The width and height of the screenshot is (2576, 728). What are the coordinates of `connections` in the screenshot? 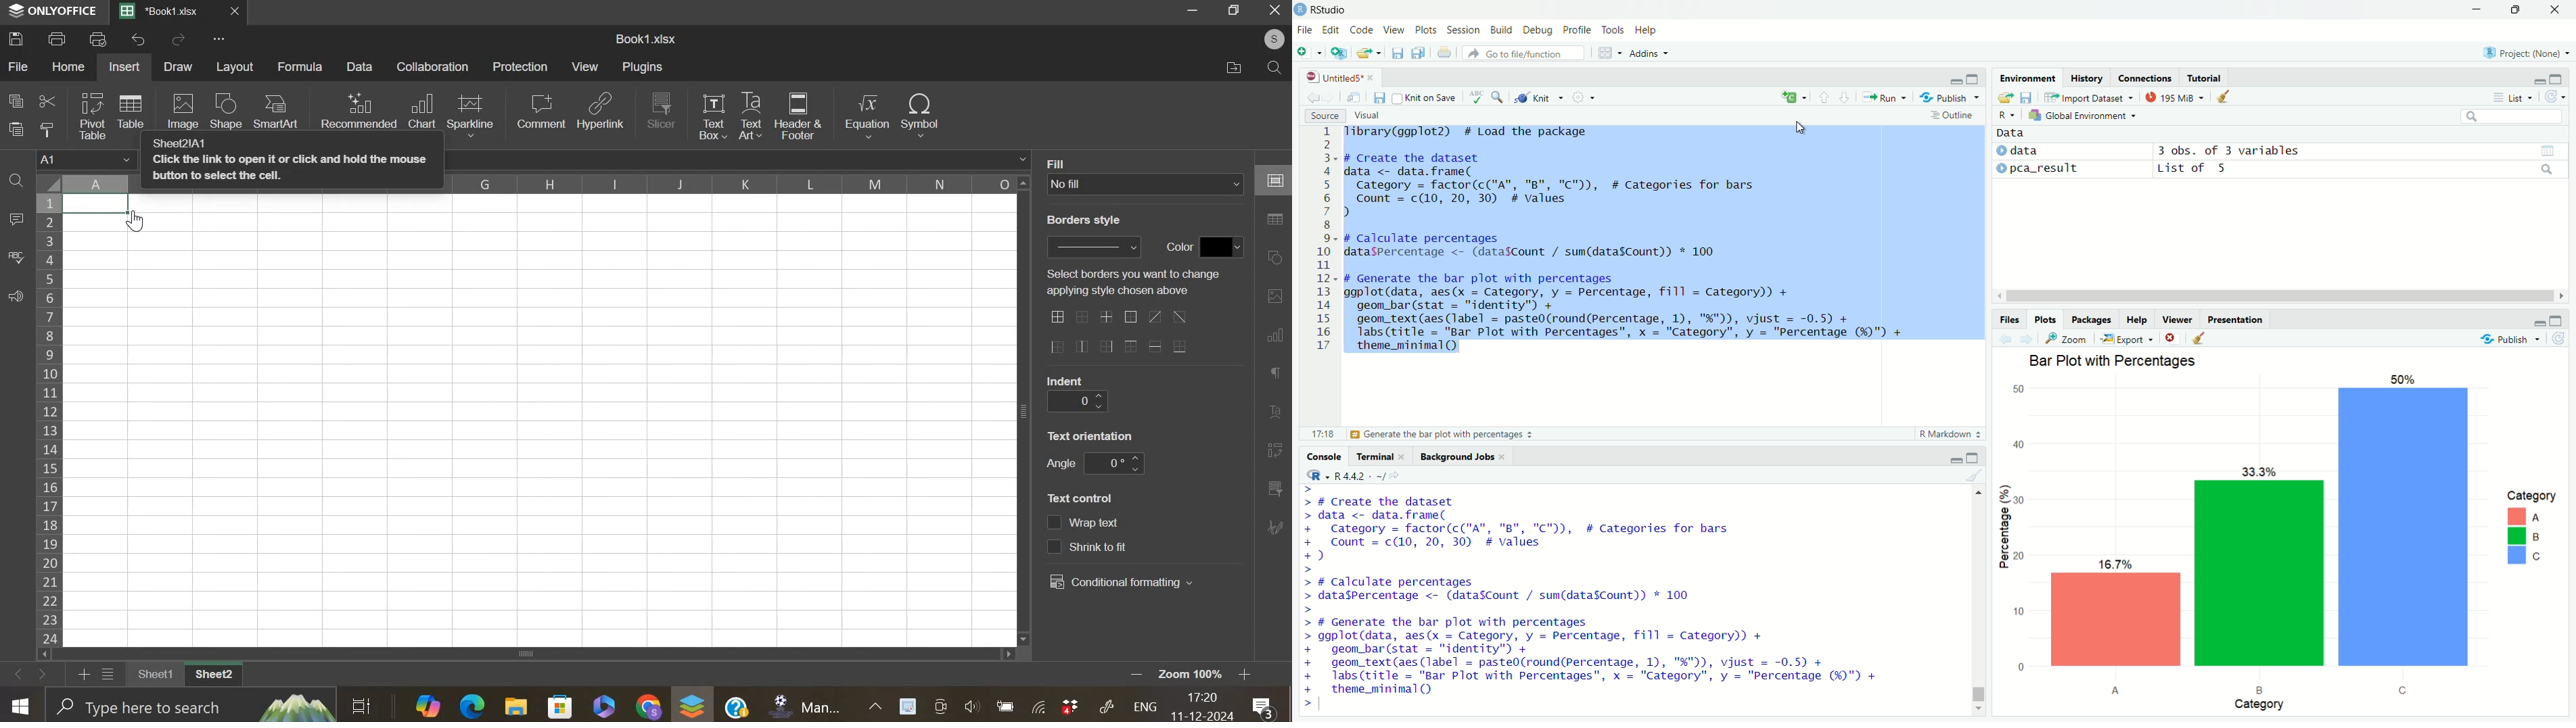 It's located at (2145, 78).